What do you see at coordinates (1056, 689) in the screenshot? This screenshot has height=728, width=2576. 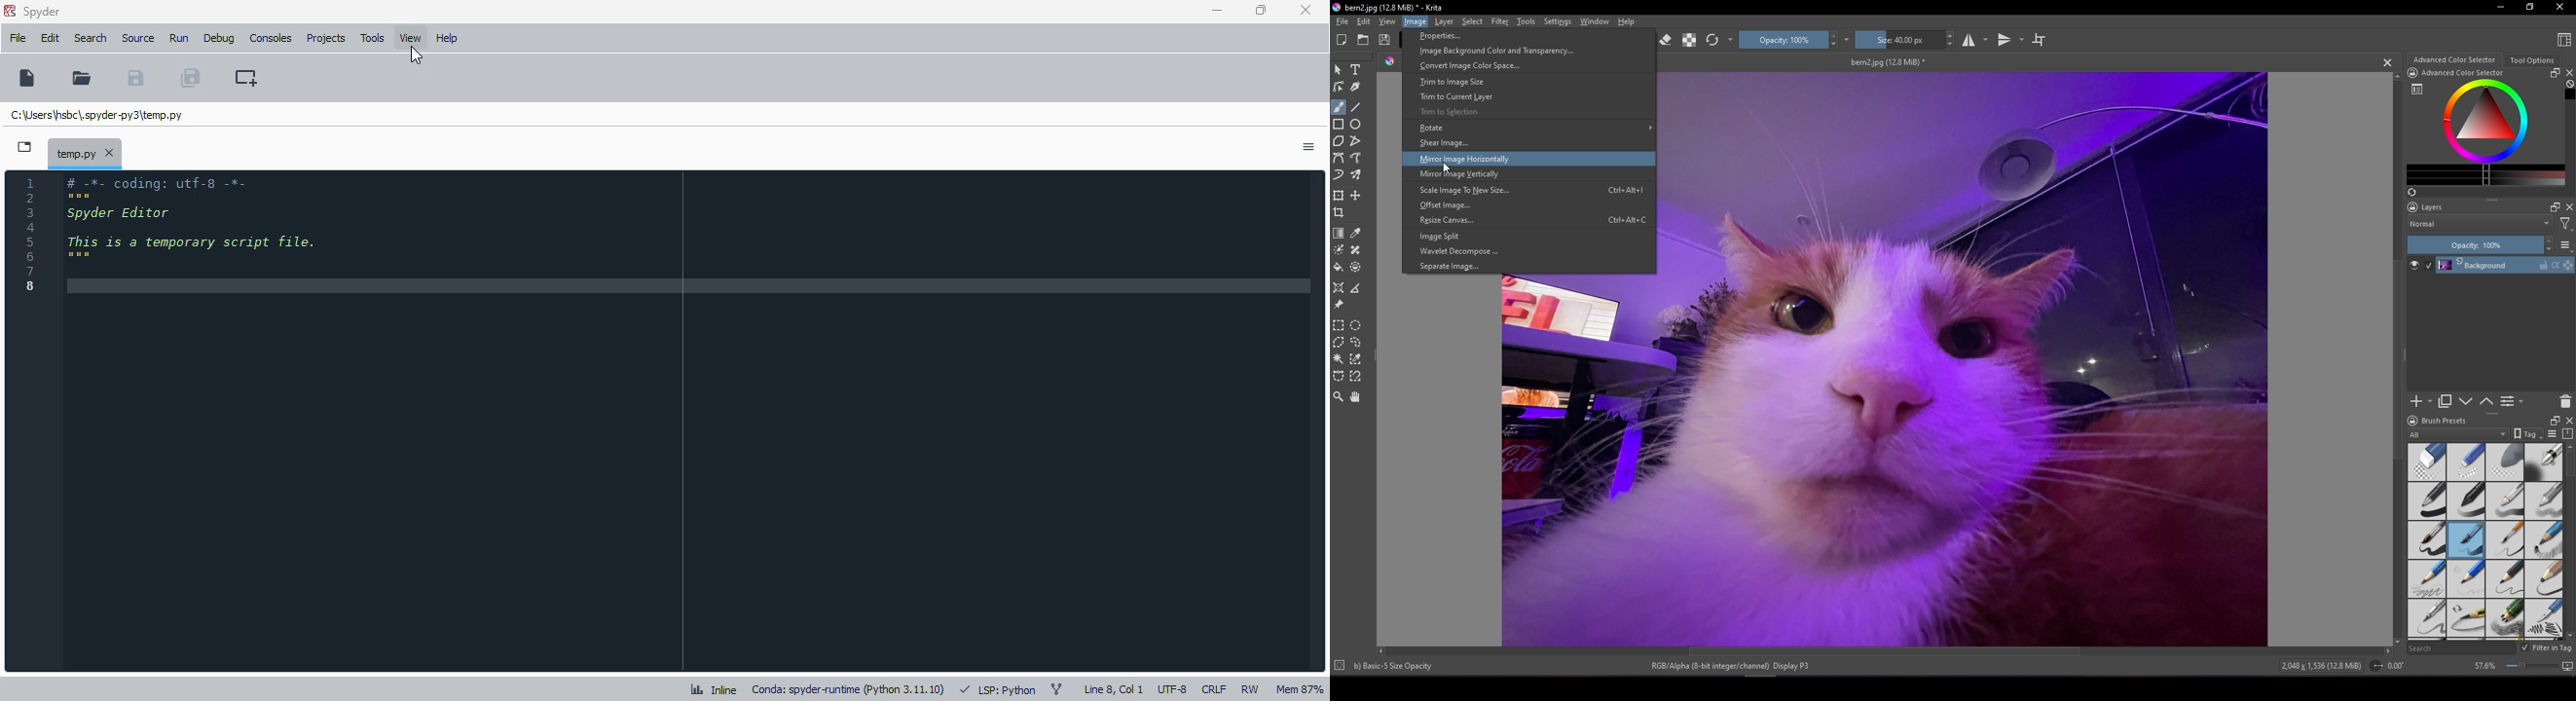 I see `git branch` at bounding box center [1056, 689].